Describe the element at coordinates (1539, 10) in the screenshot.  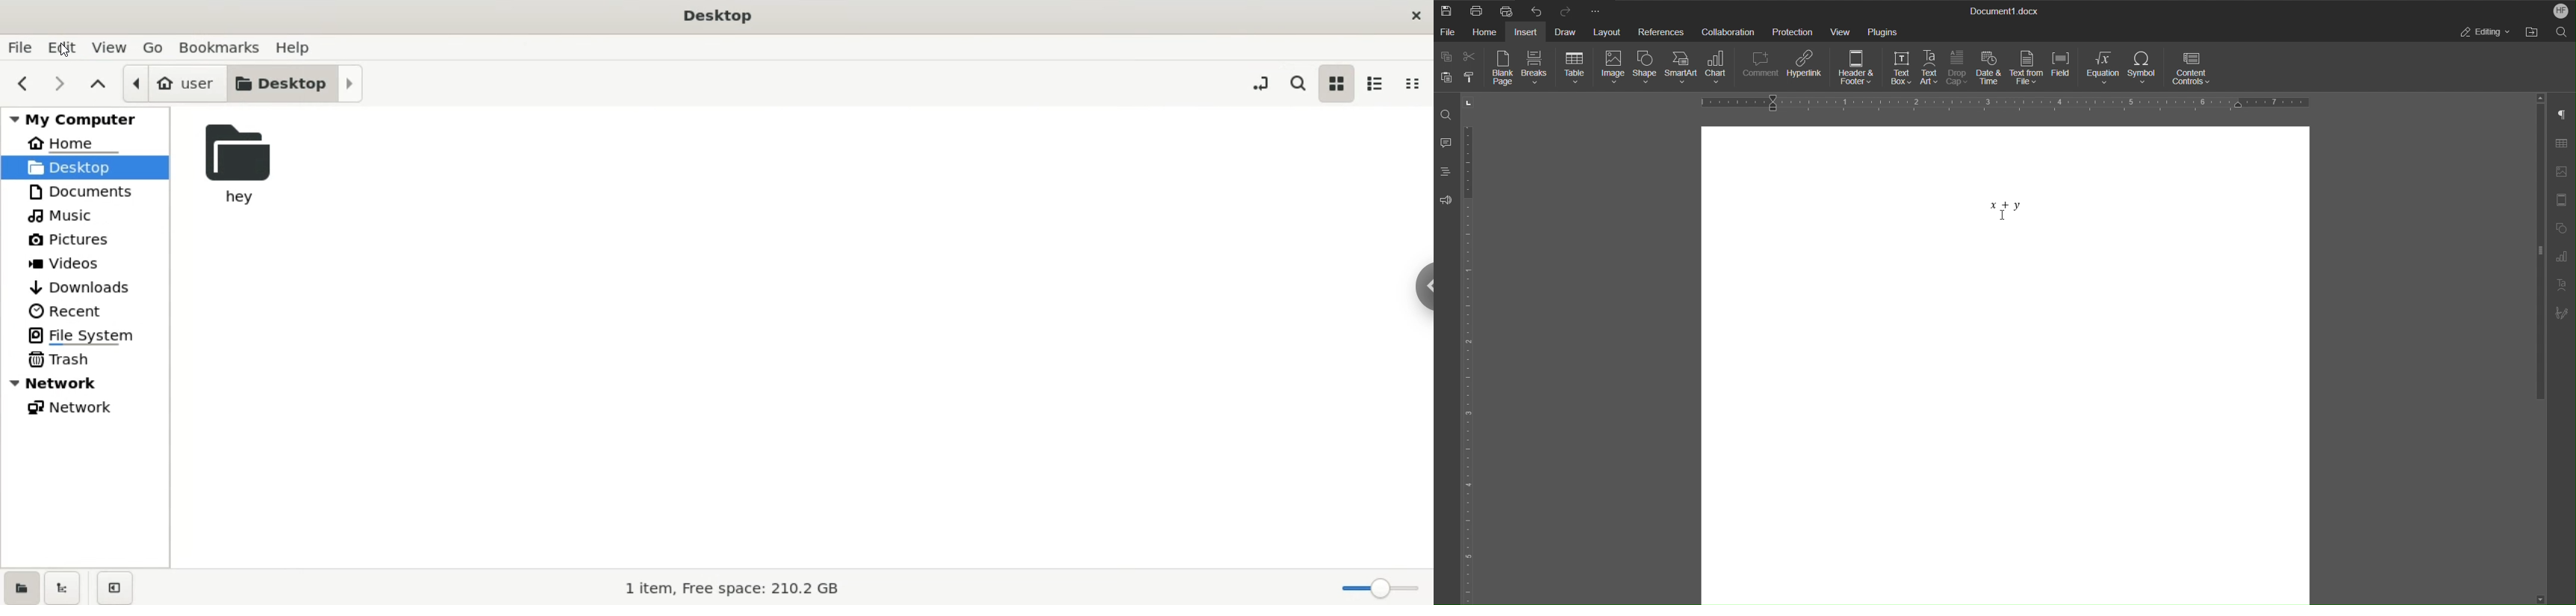
I see `Undo` at that location.